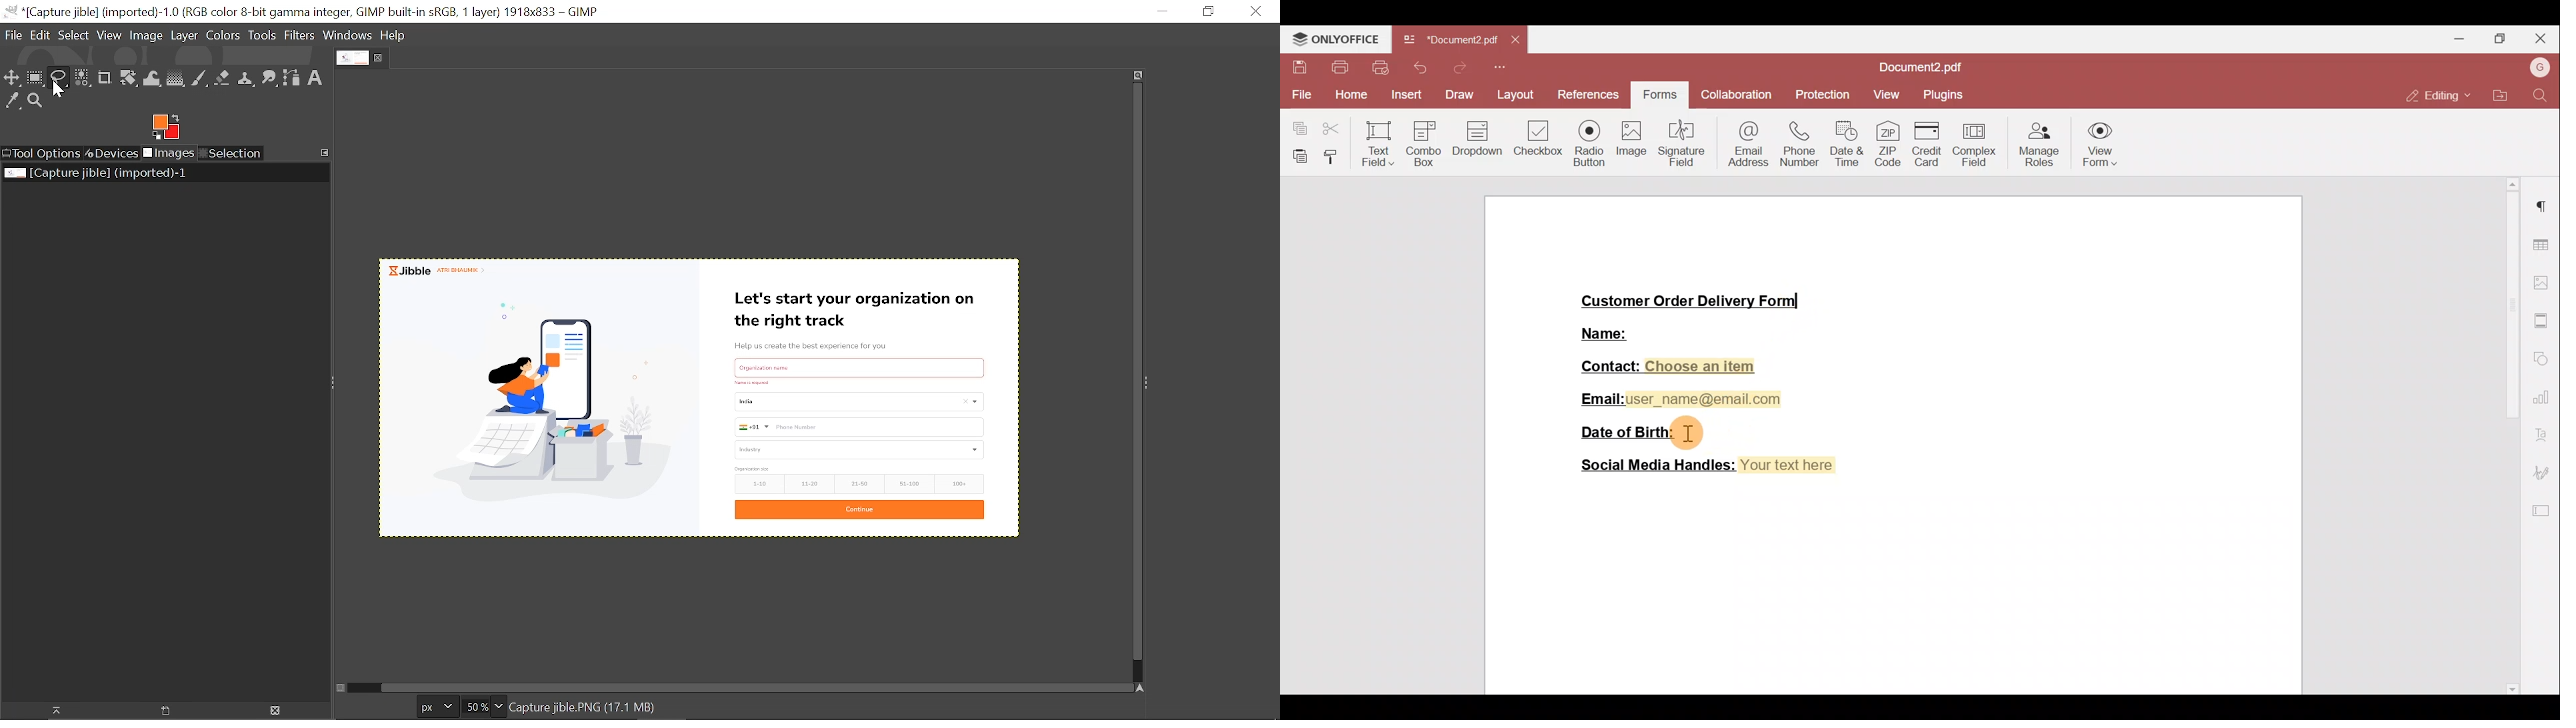 This screenshot has width=2576, height=728. What do you see at coordinates (1683, 141) in the screenshot?
I see `Signature field` at bounding box center [1683, 141].